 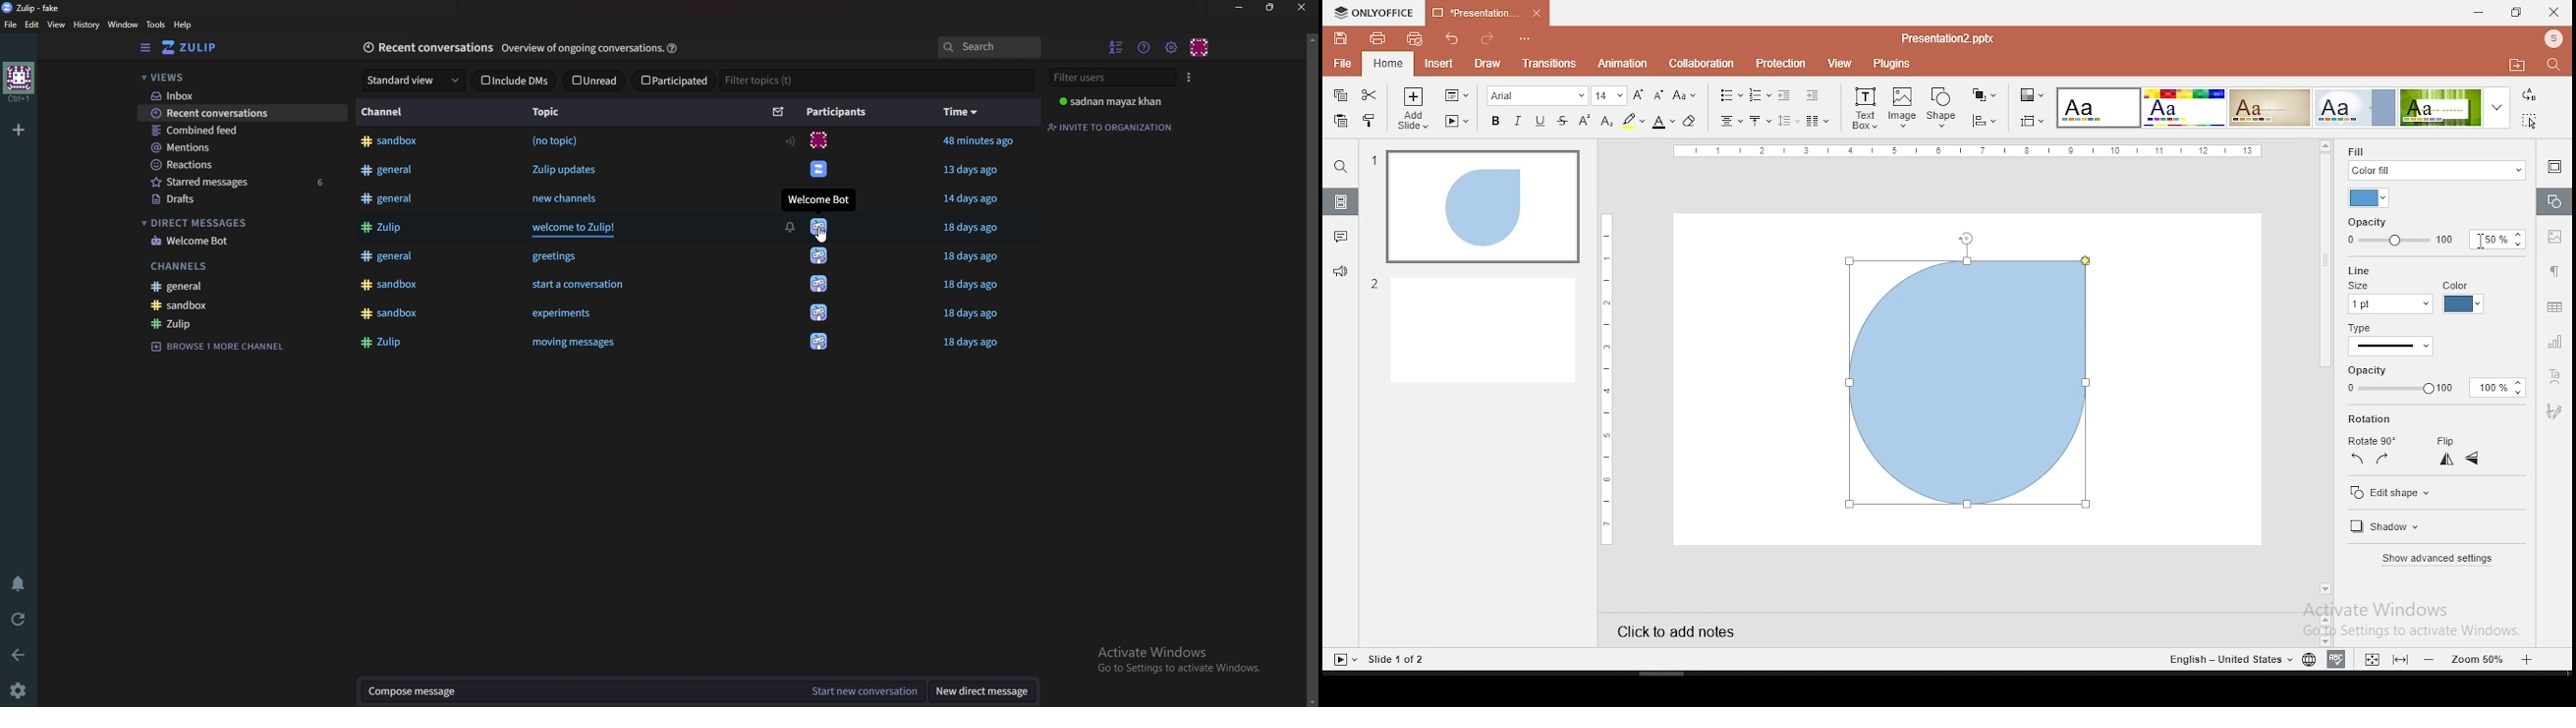 What do you see at coordinates (1439, 65) in the screenshot?
I see `insert` at bounding box center [1439, 65].